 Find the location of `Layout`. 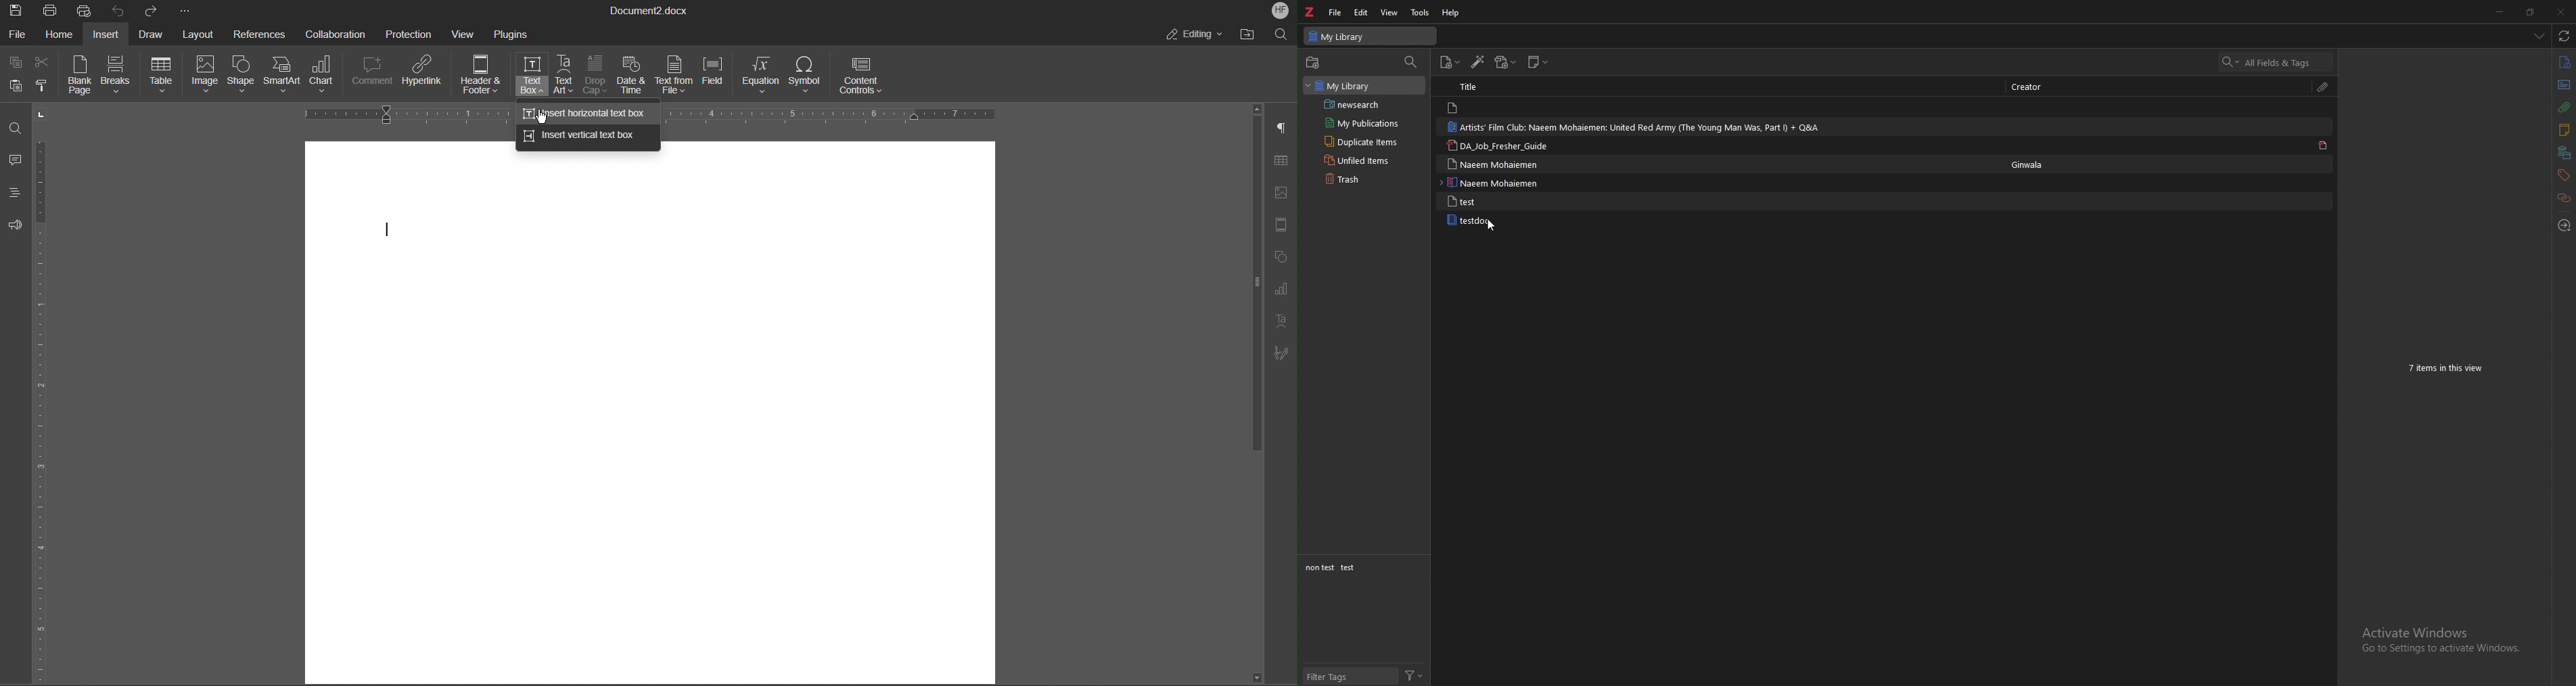

Layout is located at coordinates (196, 34).